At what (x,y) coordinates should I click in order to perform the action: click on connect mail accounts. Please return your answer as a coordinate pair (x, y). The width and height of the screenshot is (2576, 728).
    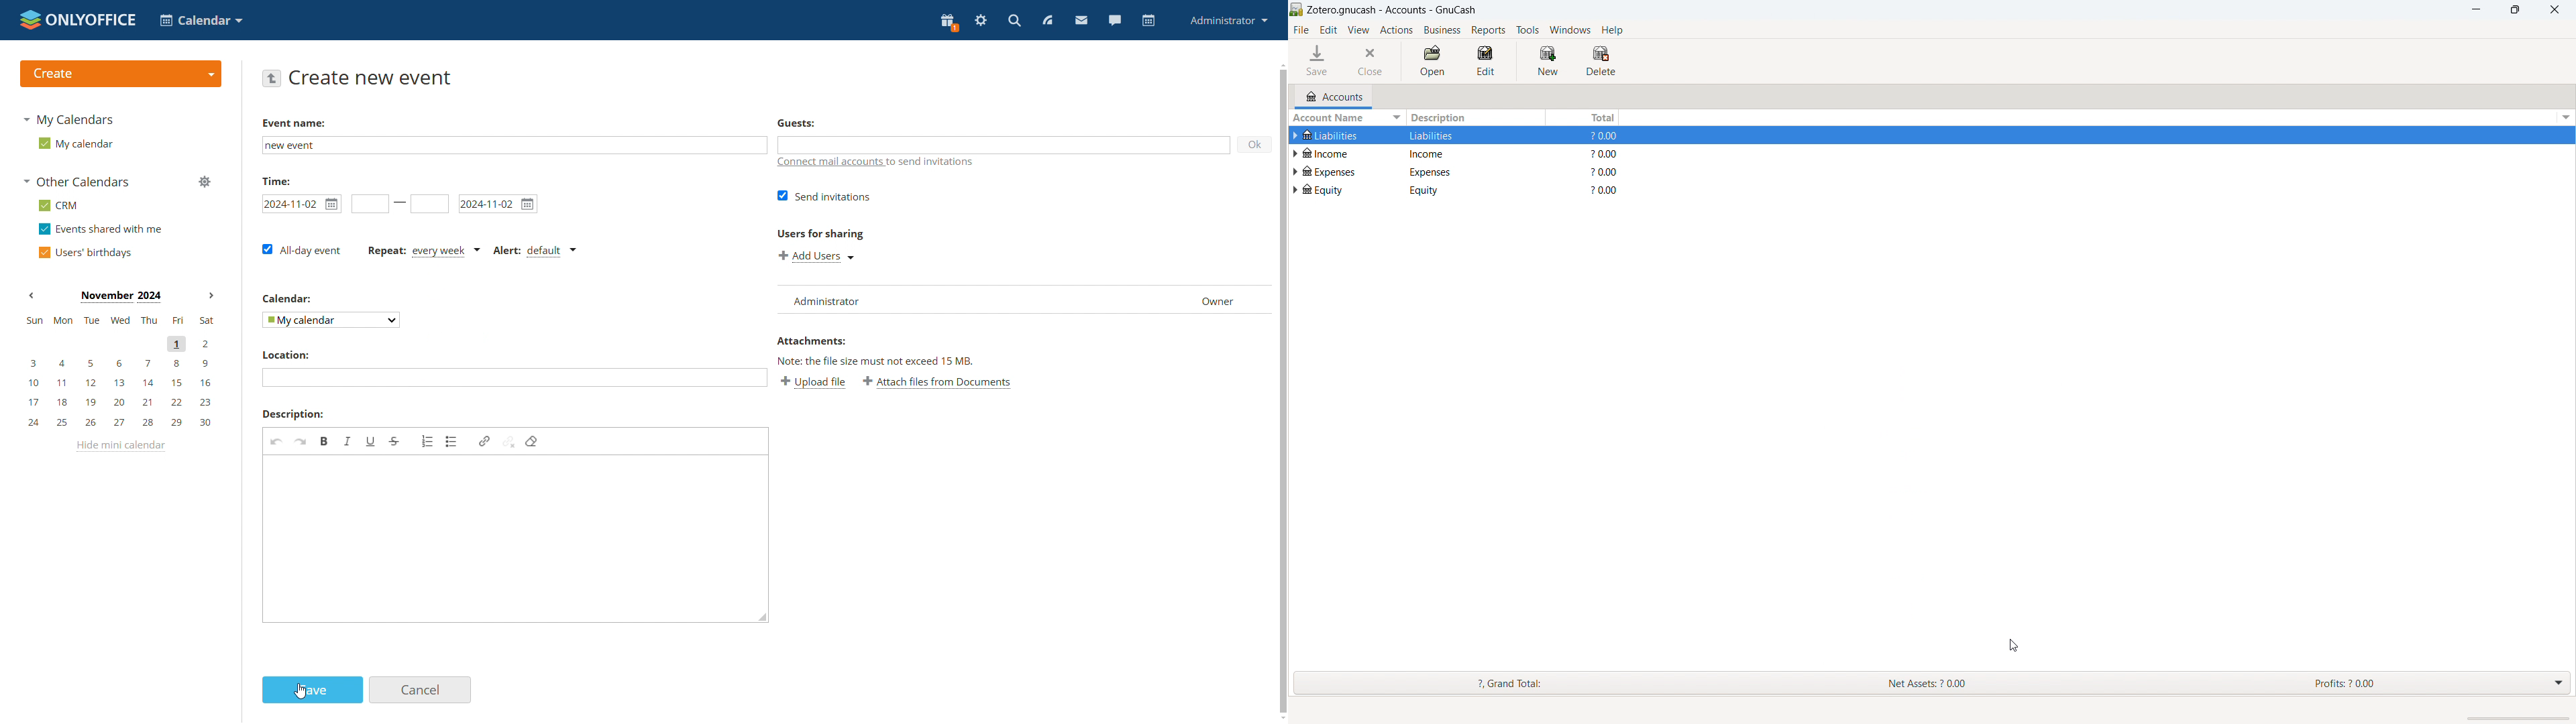
    Looking at the image, I should click on (876, 163).